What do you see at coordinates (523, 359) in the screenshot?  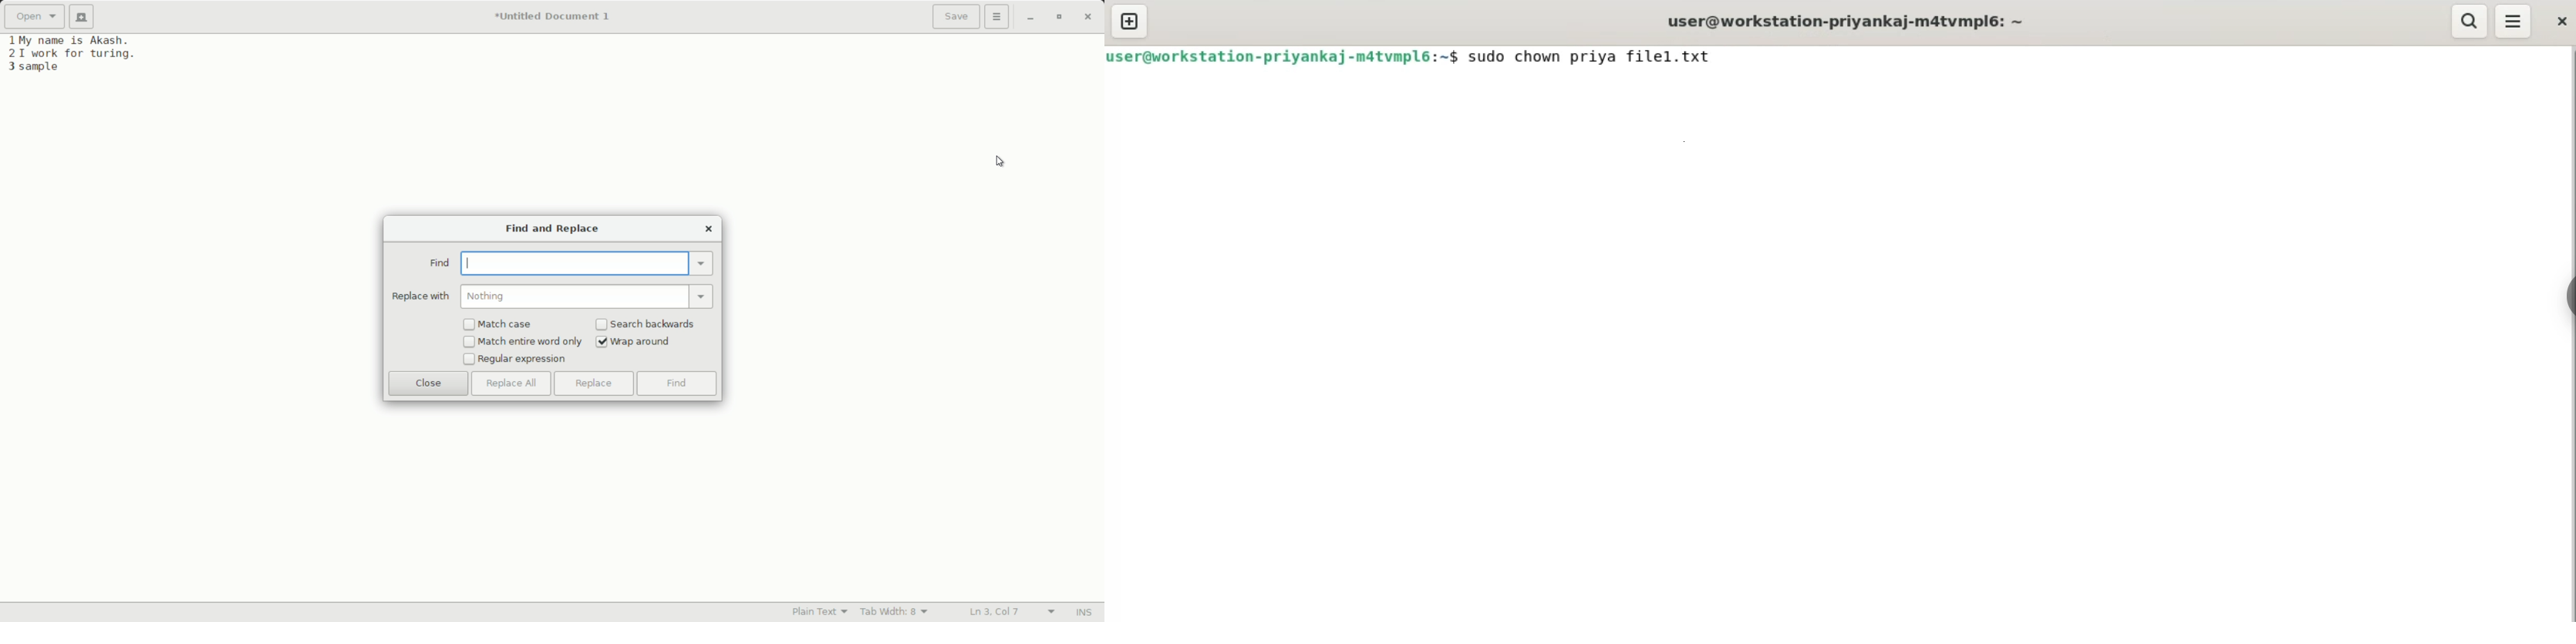 I see `regular expression` at bounding box center [523, 359].